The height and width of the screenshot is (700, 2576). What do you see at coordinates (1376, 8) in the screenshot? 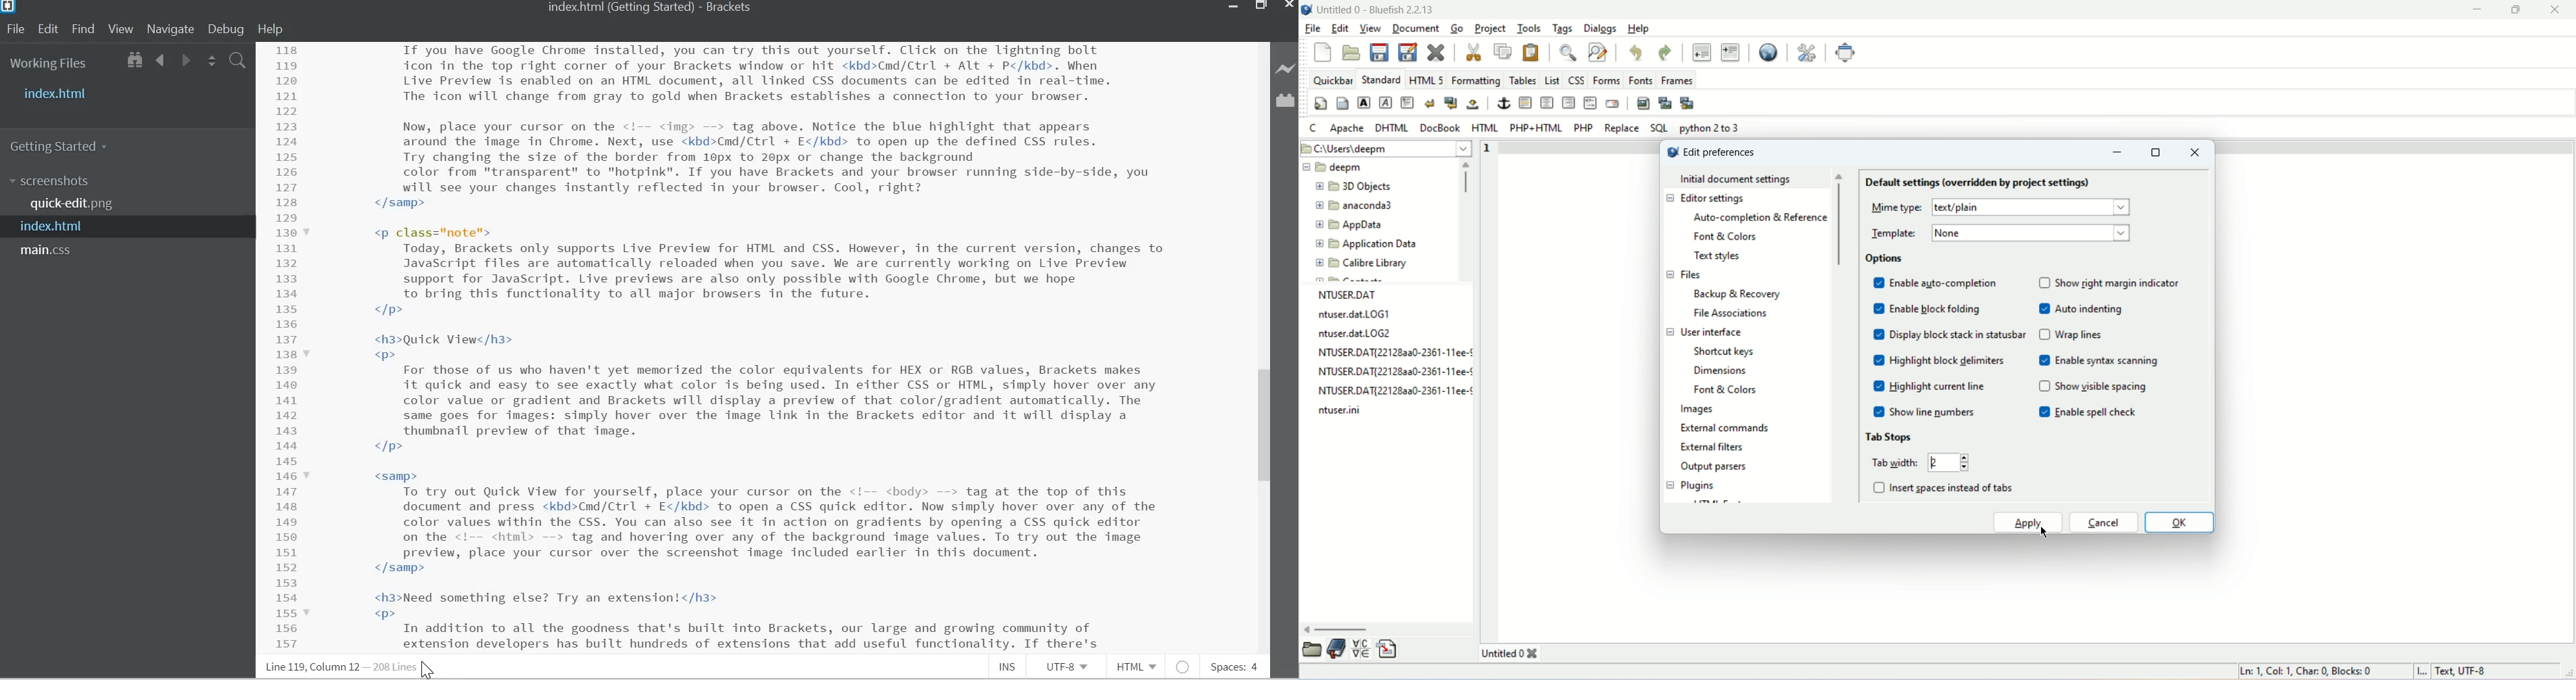
I see `title` at bounding box center [1376, 8].